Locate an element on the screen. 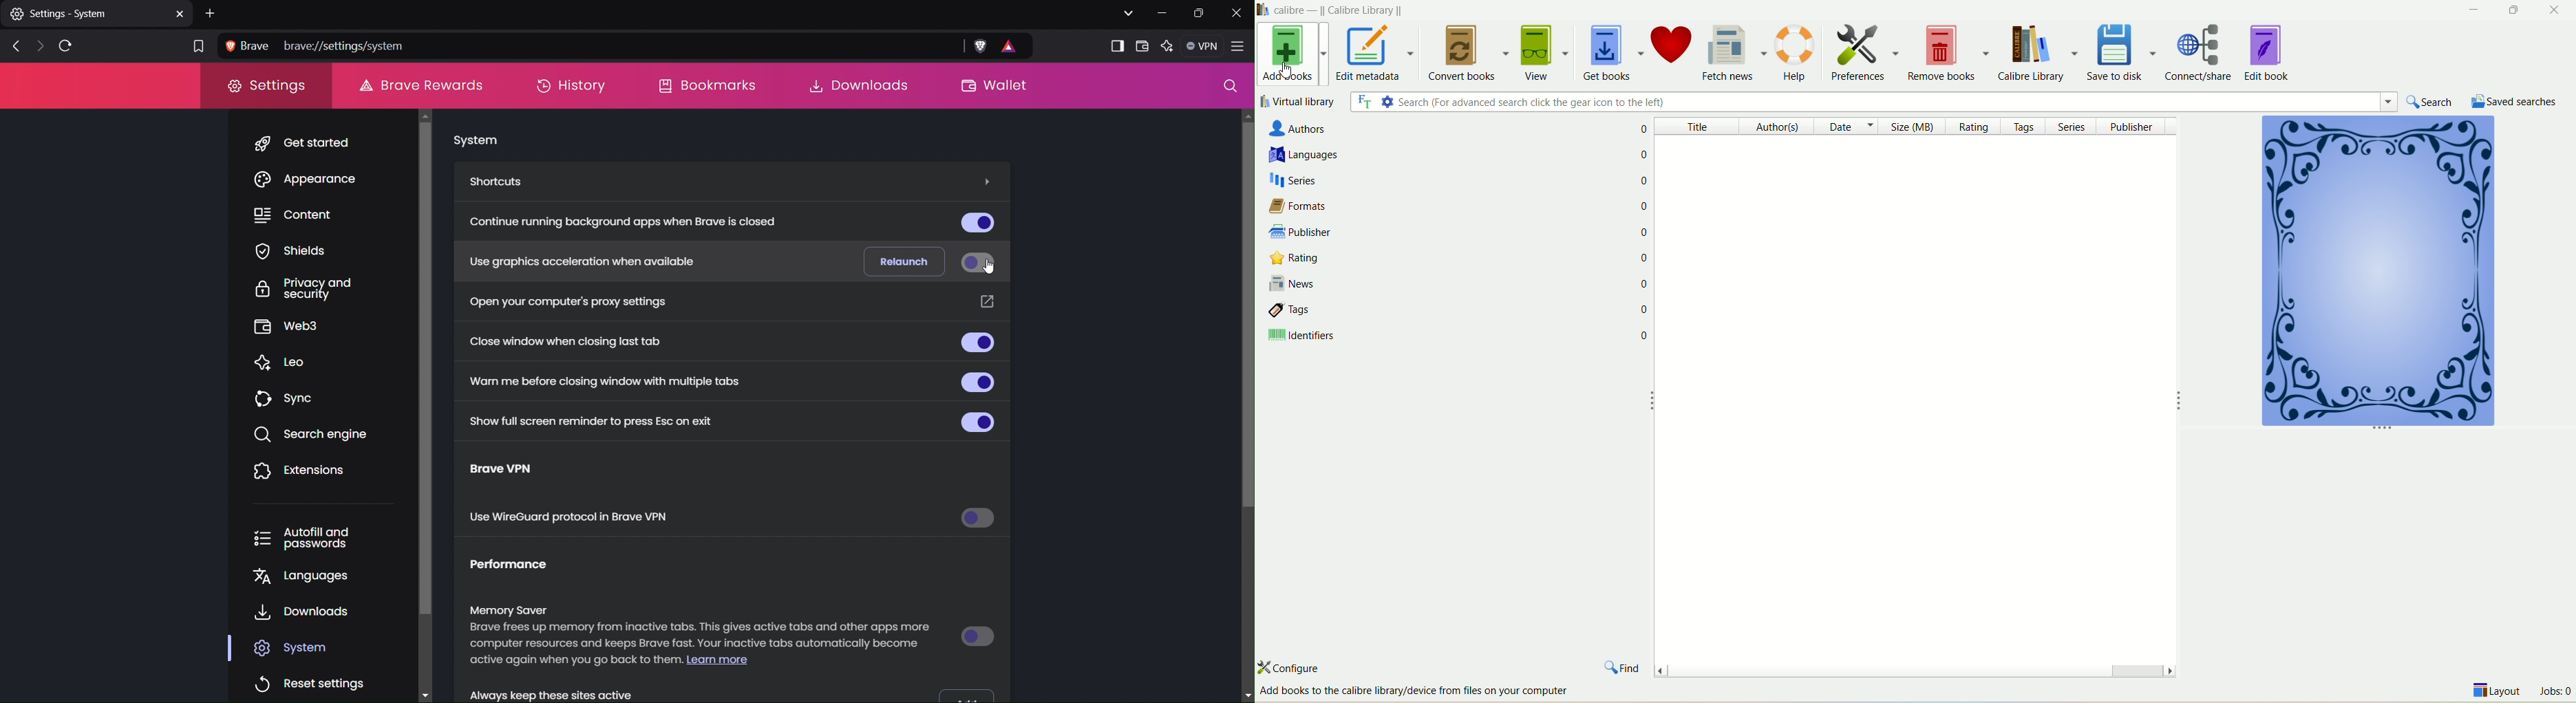 This screenshot has width=2576, height=728. help is located at coordinates (1797, 53).